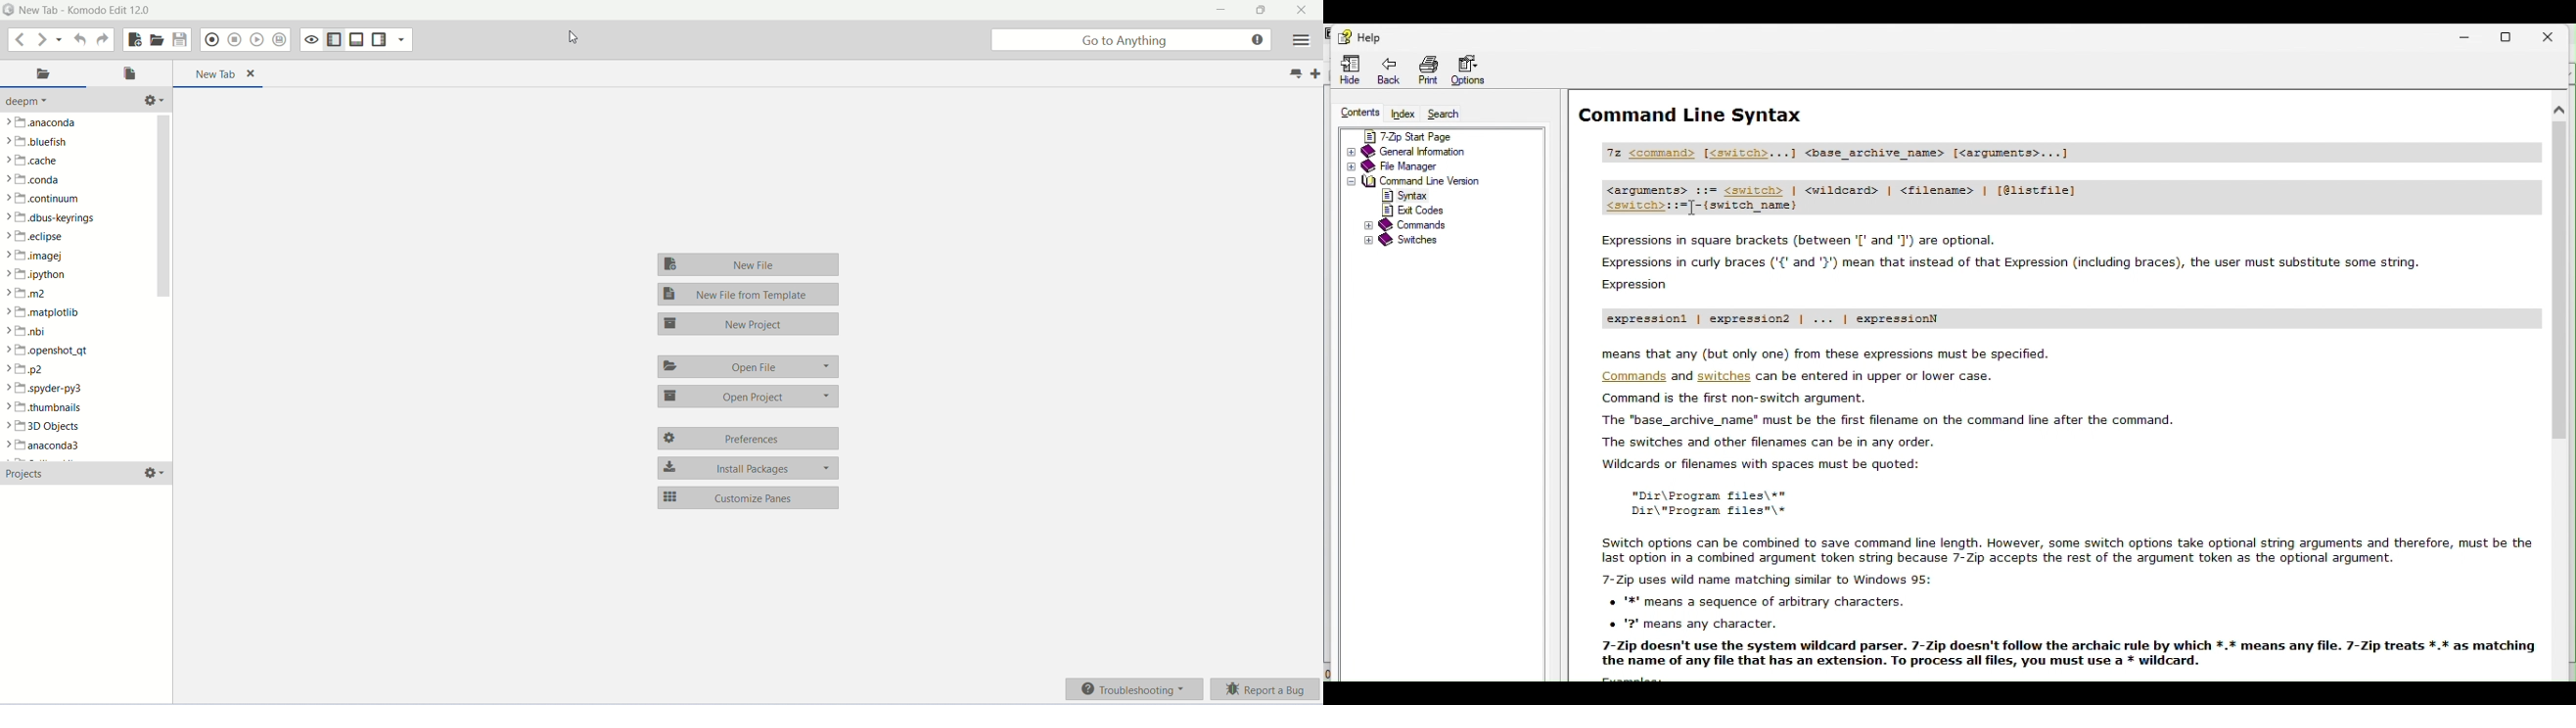 The image size is (2576, 728). I want to click on Print, so click(1424, 69).